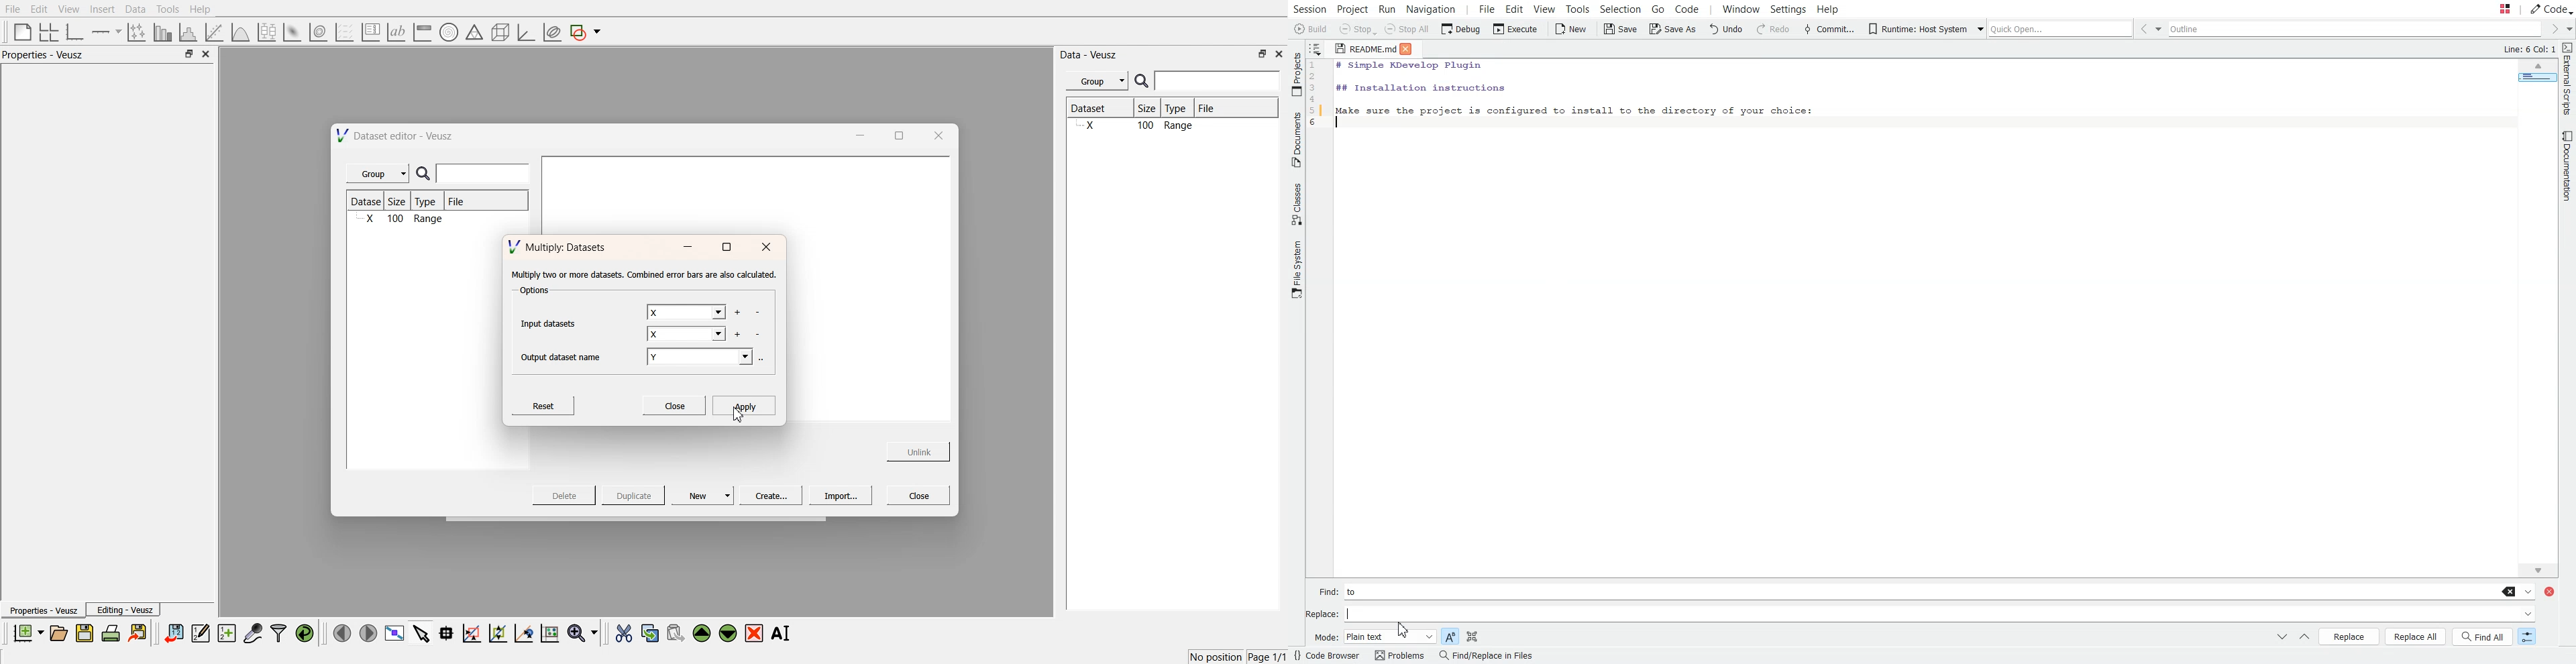 The width and height of the screenshot is (2576, 672). What do you see at coordinates (201, 634) in the screenshot?
I see `edit and enter data points` at bounding box center [201, 634].